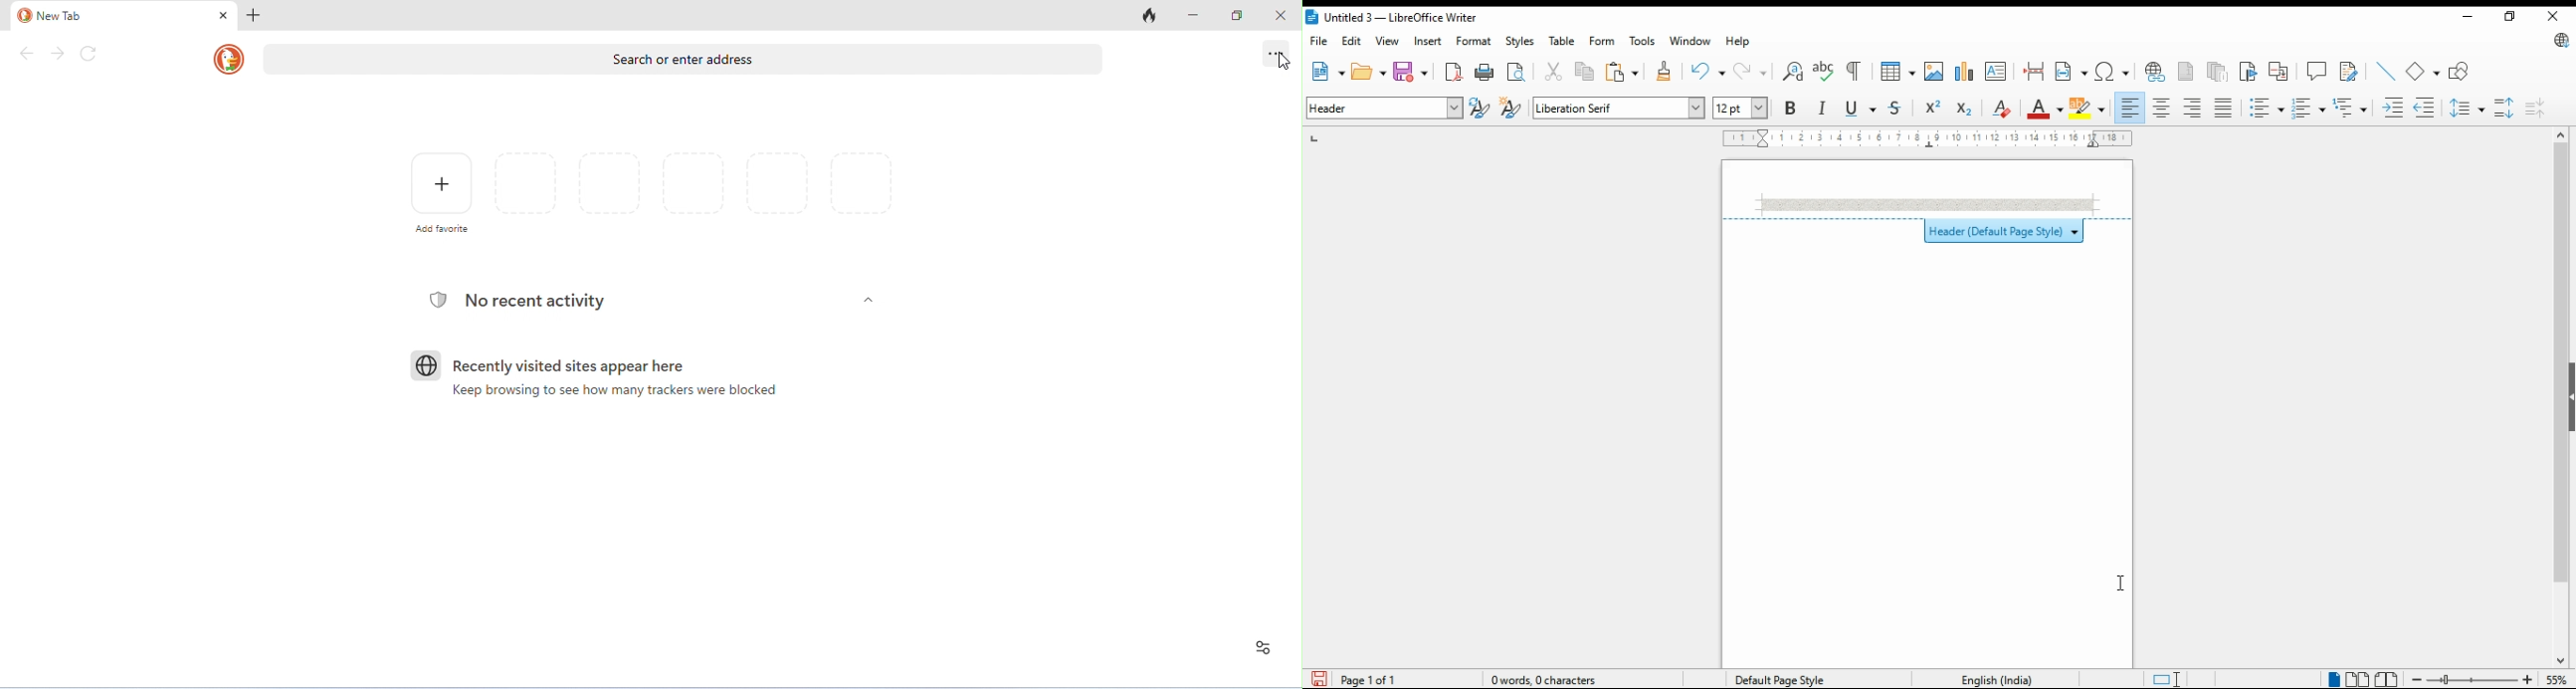  What do you see at coordinates (1517, 70) in the screenshot?
I see `toggle print preview` at bounding box center [1517, 70].